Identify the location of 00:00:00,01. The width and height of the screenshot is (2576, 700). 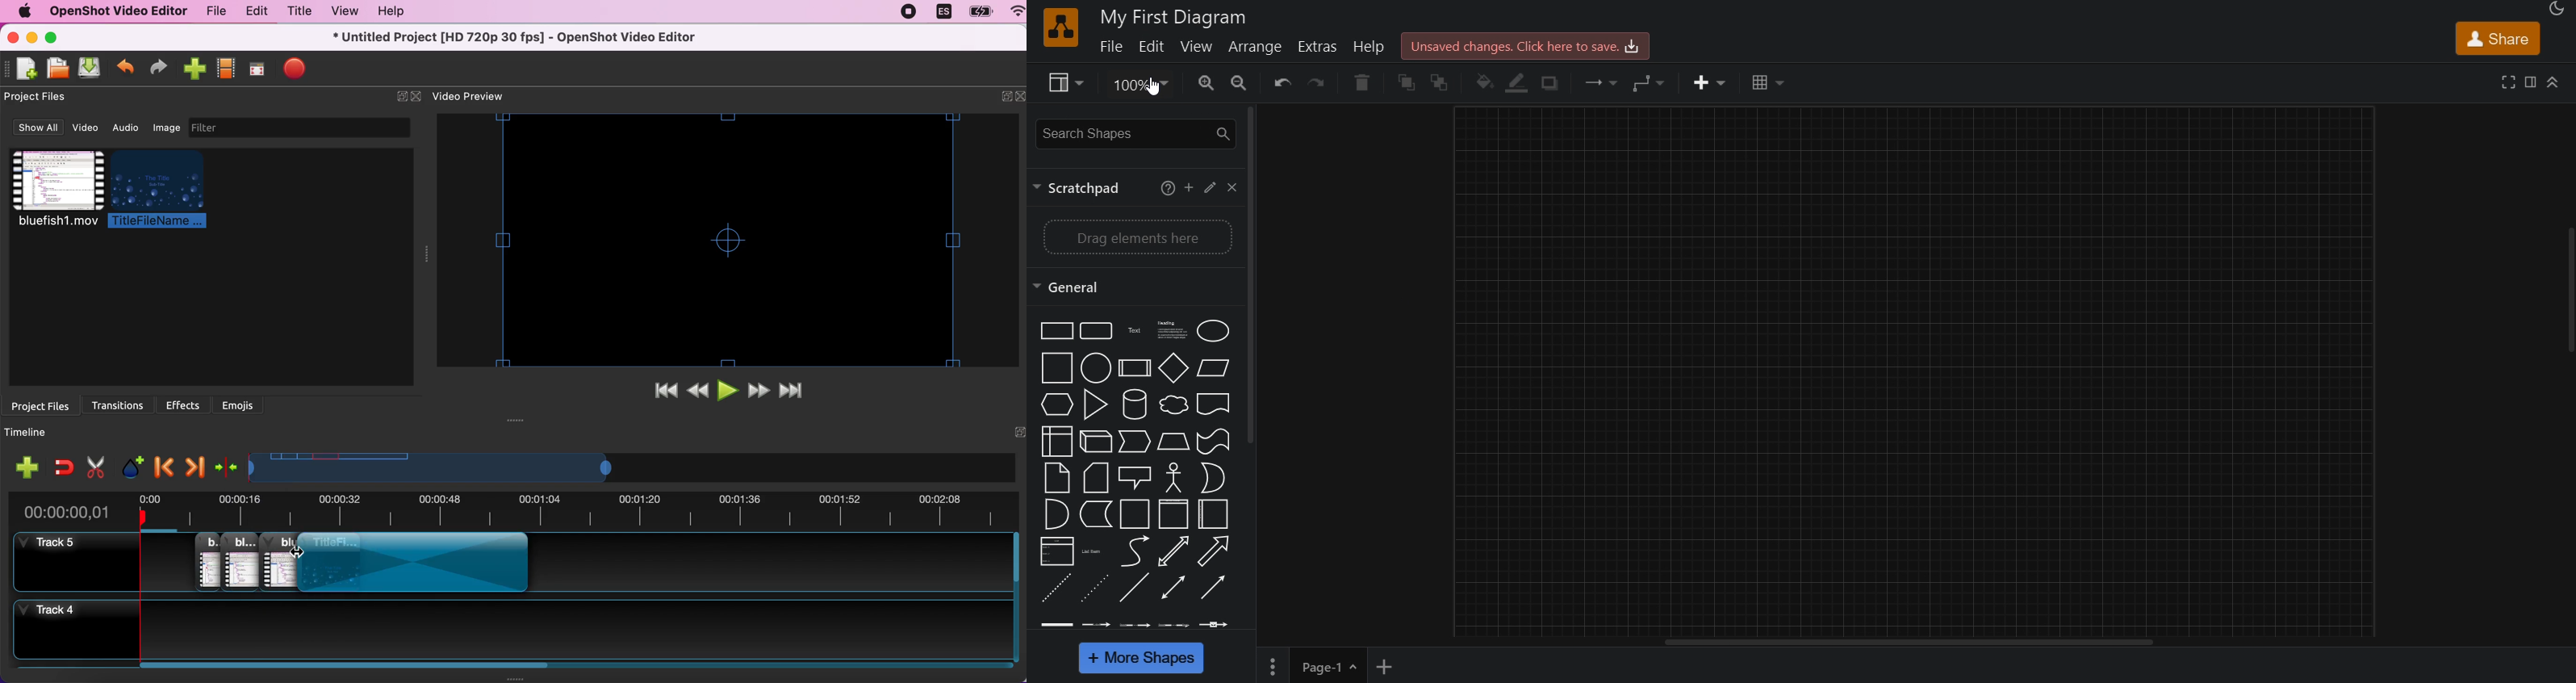
(68, 509).